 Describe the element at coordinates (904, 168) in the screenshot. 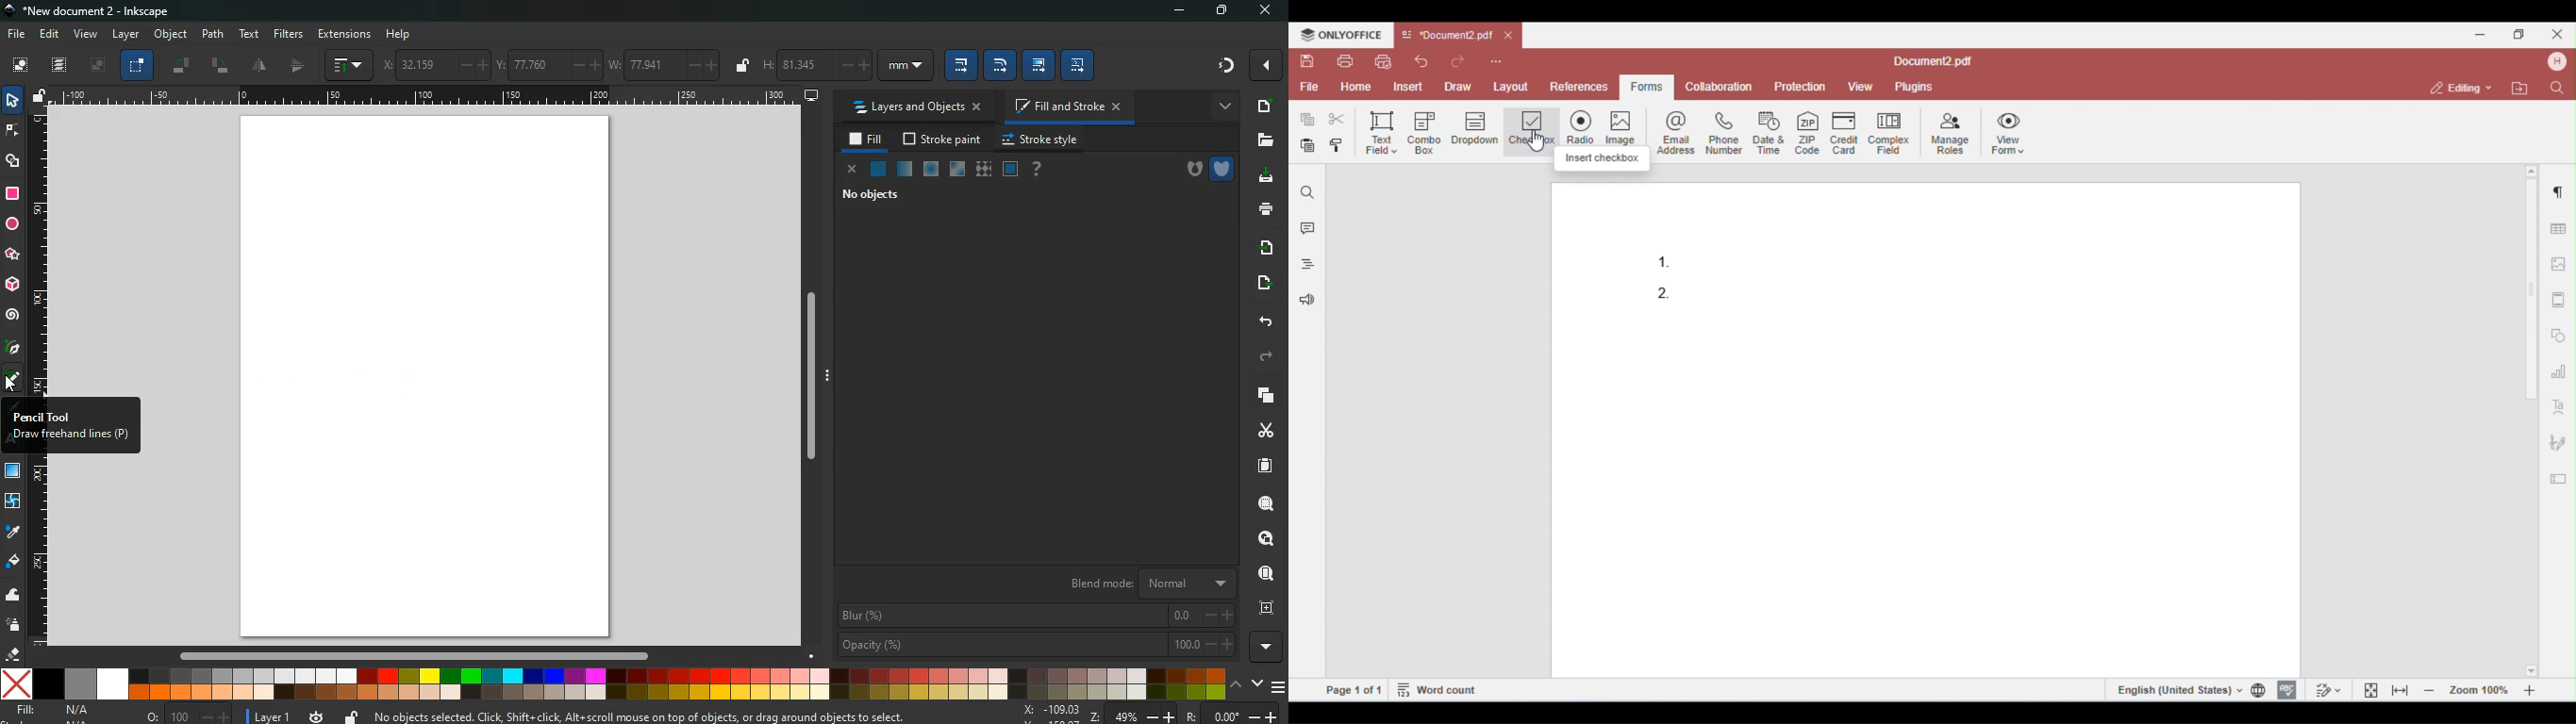

I see `opacity` at that location.